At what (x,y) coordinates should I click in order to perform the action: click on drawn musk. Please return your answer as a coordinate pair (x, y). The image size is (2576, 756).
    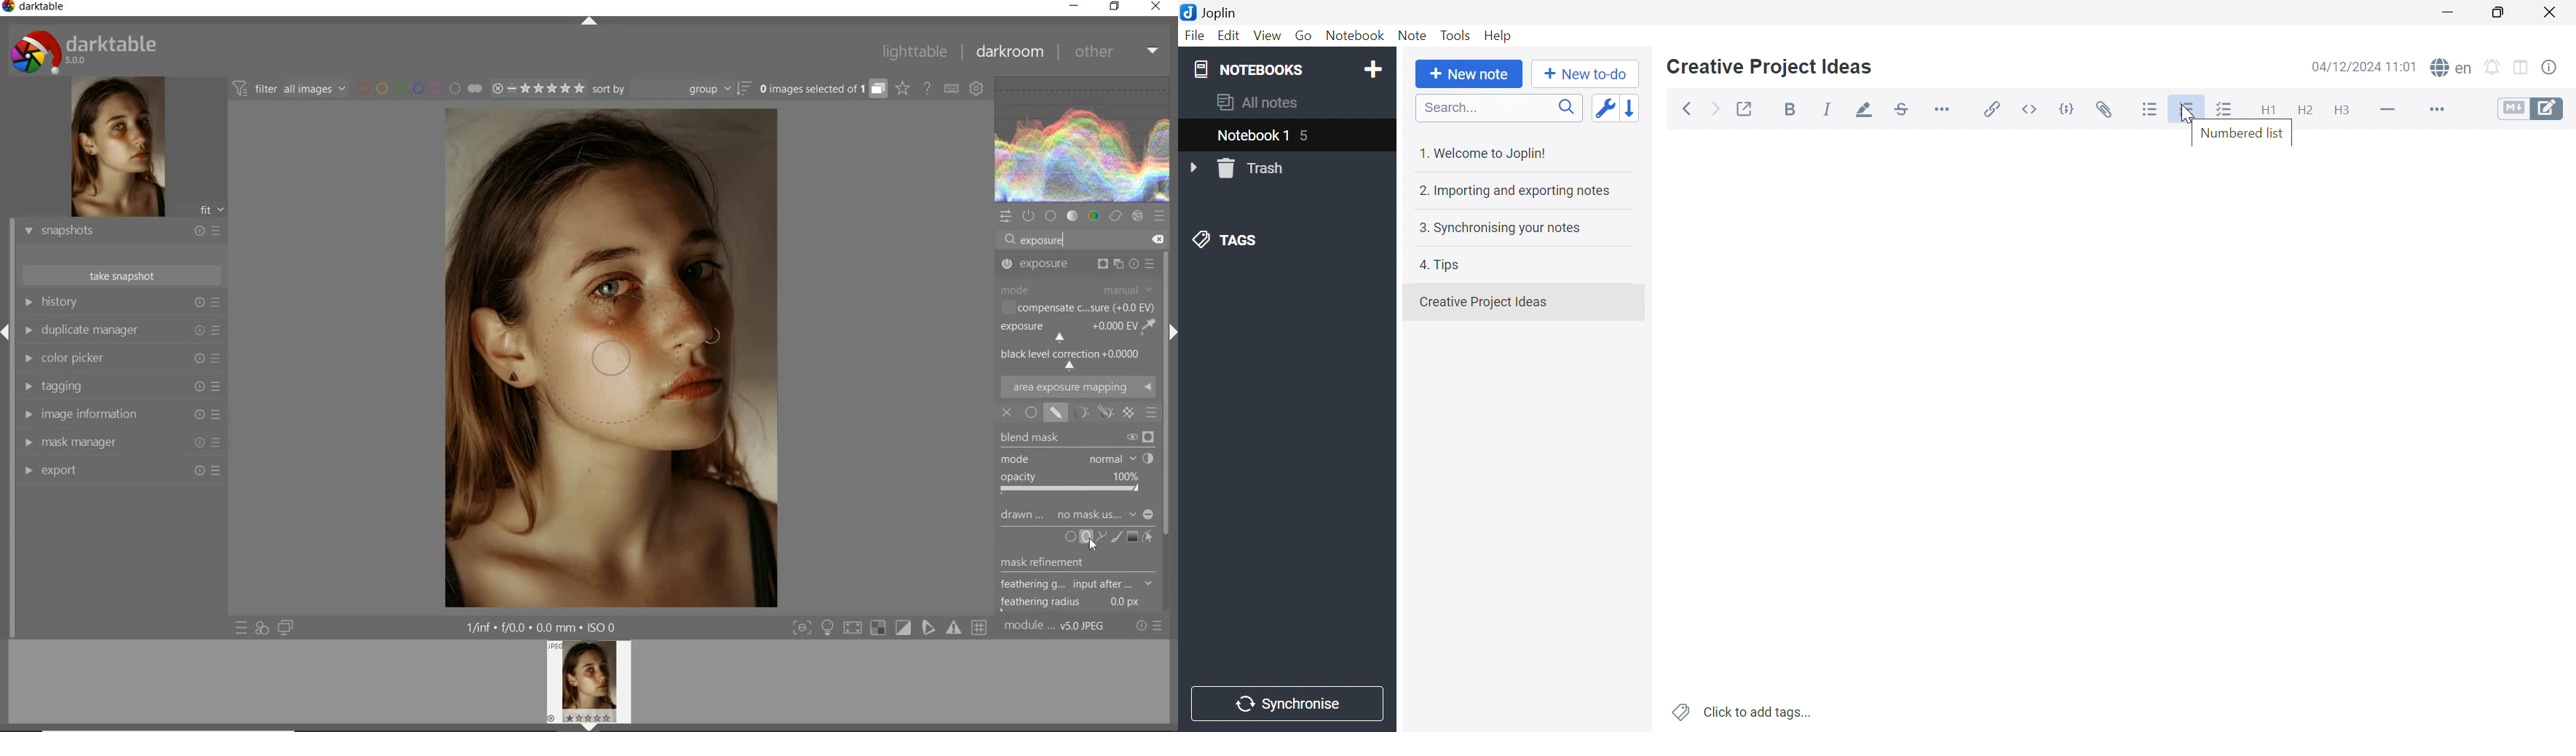
    Looking at the image, I should click on (1059, 414).